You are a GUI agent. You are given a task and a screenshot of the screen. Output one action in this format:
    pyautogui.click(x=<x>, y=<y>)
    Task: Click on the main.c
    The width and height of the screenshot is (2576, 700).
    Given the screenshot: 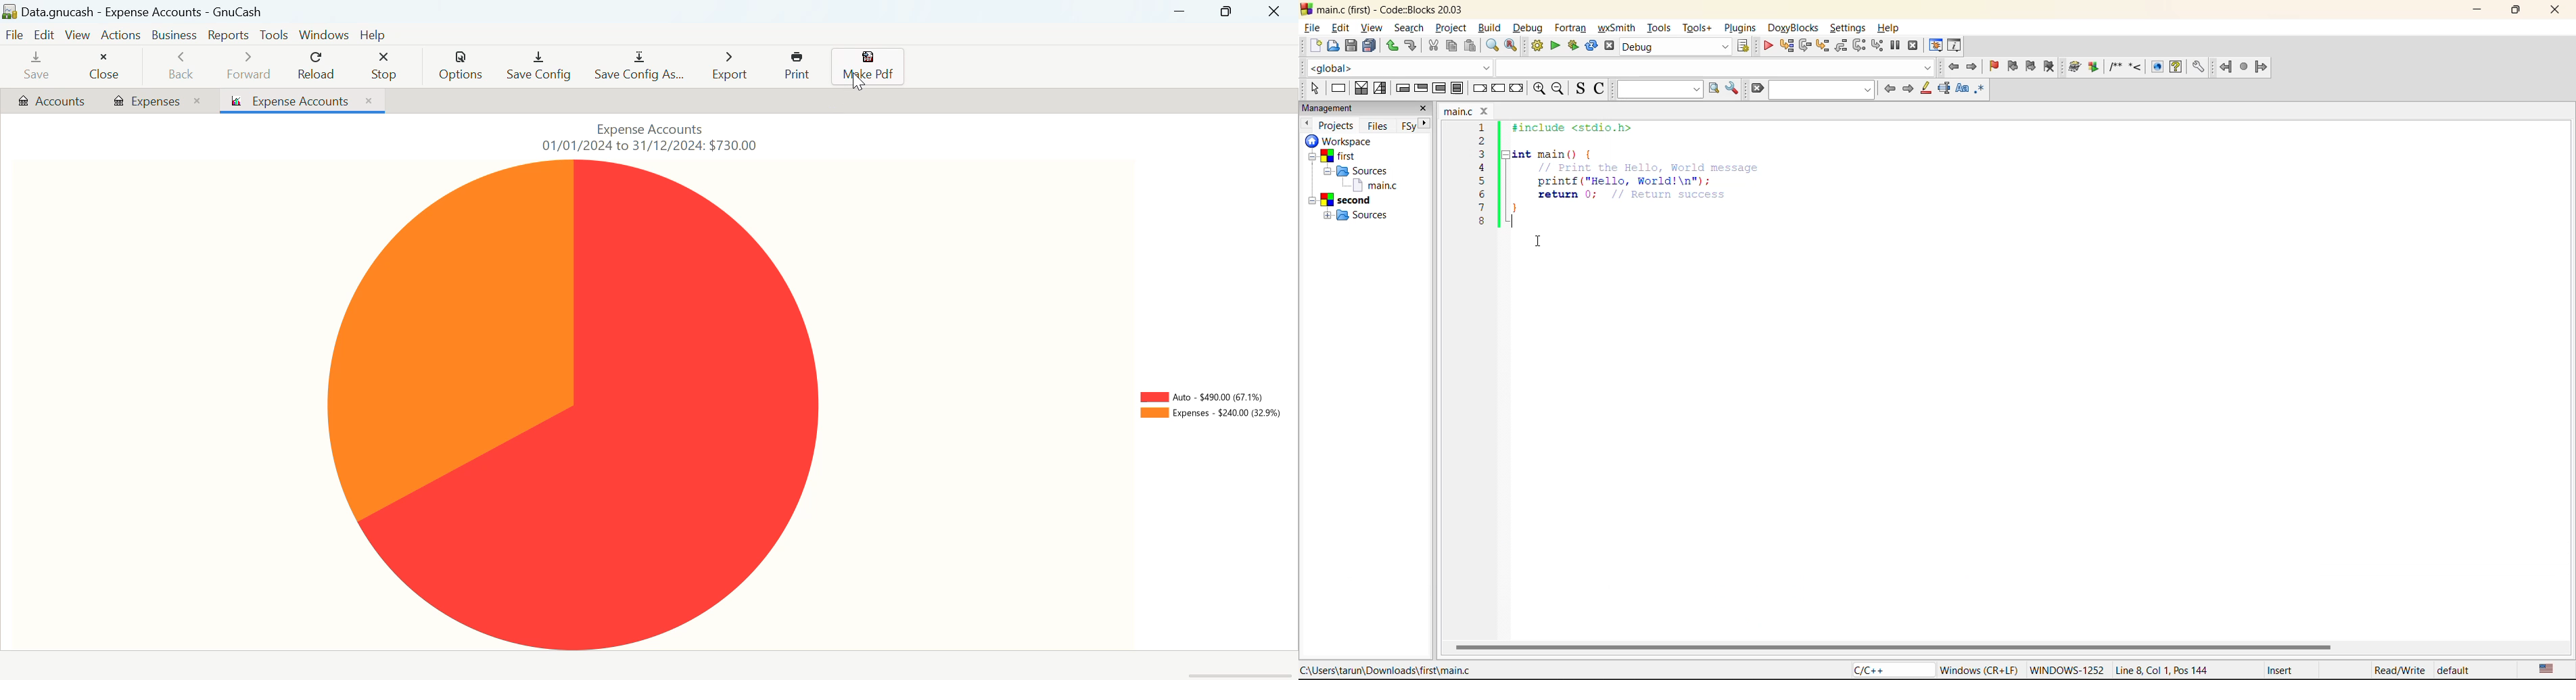 What is the action you would take?
    pyautogui.click(x=1370, y=186)
    